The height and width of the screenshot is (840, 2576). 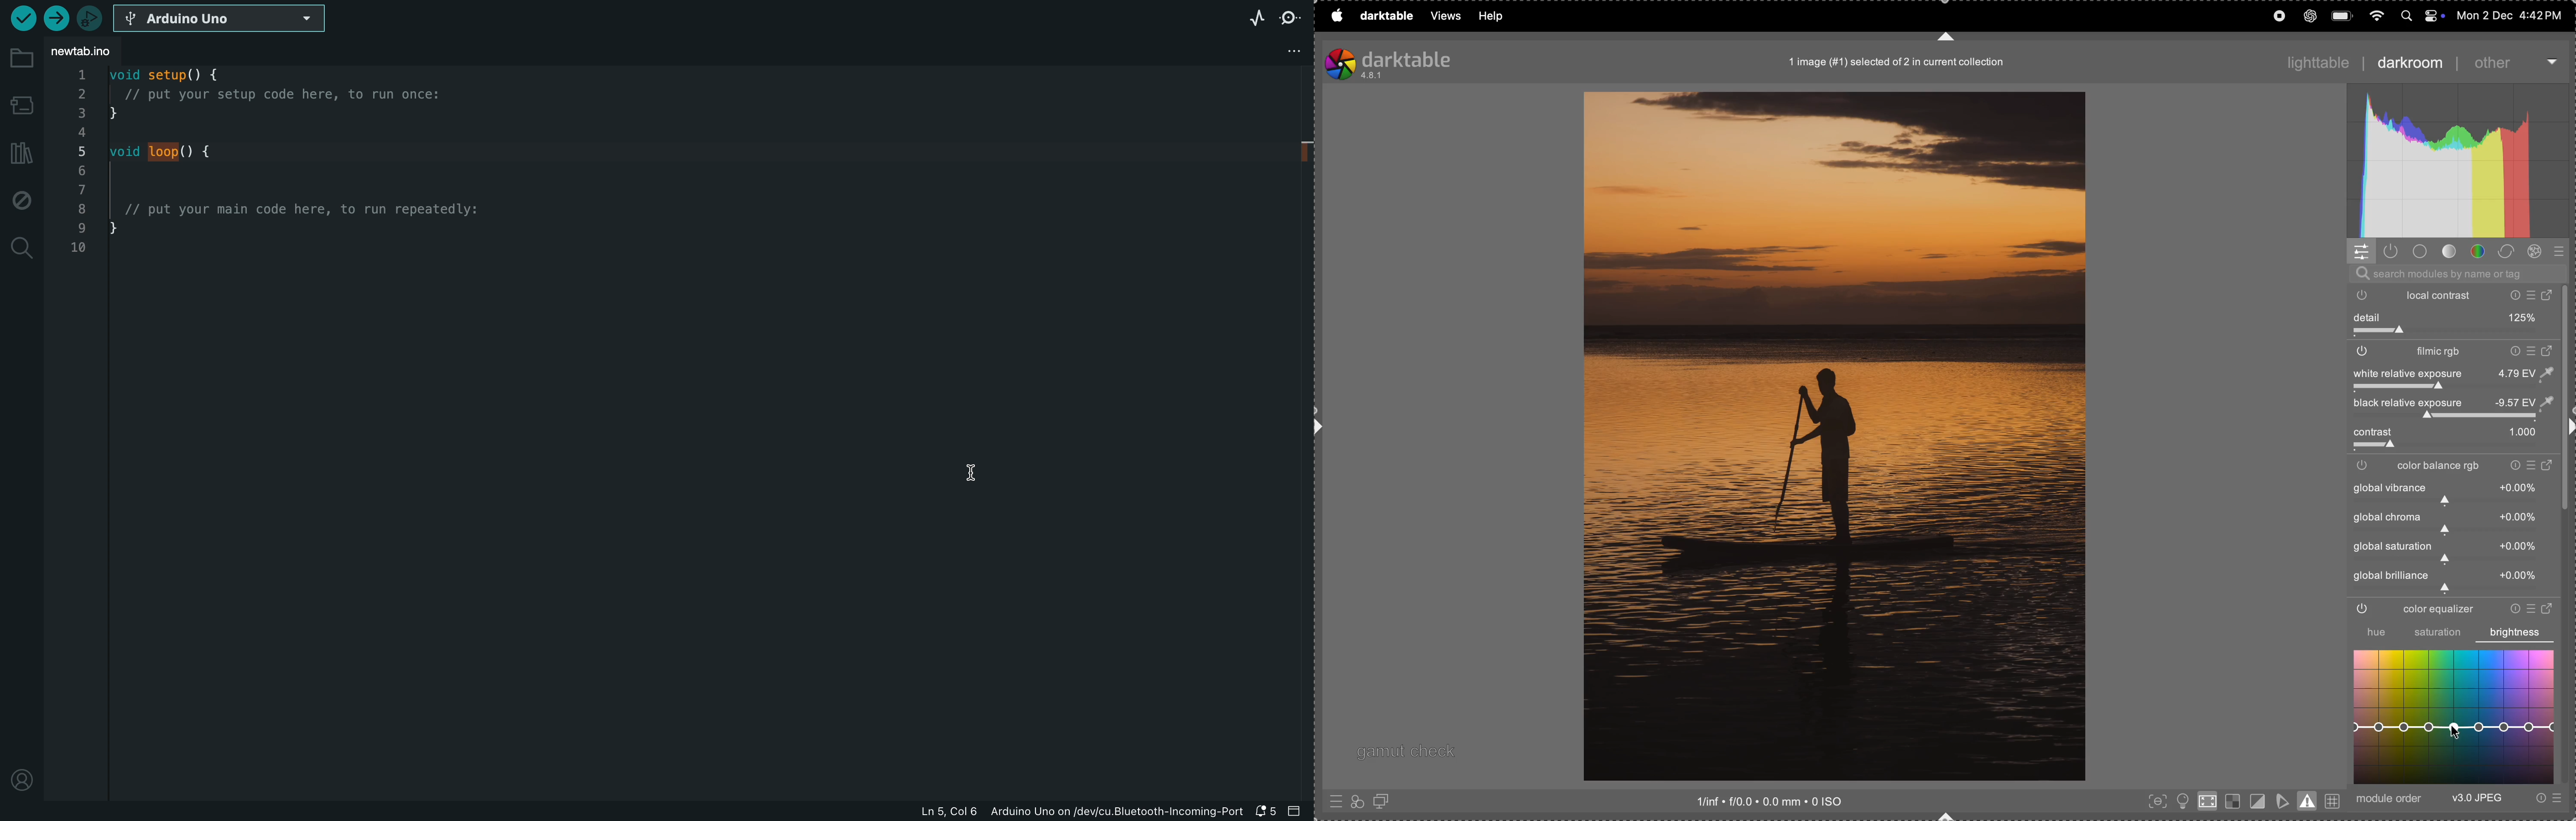 What do you see at coordinates (2448, 581) in the screenshot?
I see `global brillance` at bounding box center [2448, 581].